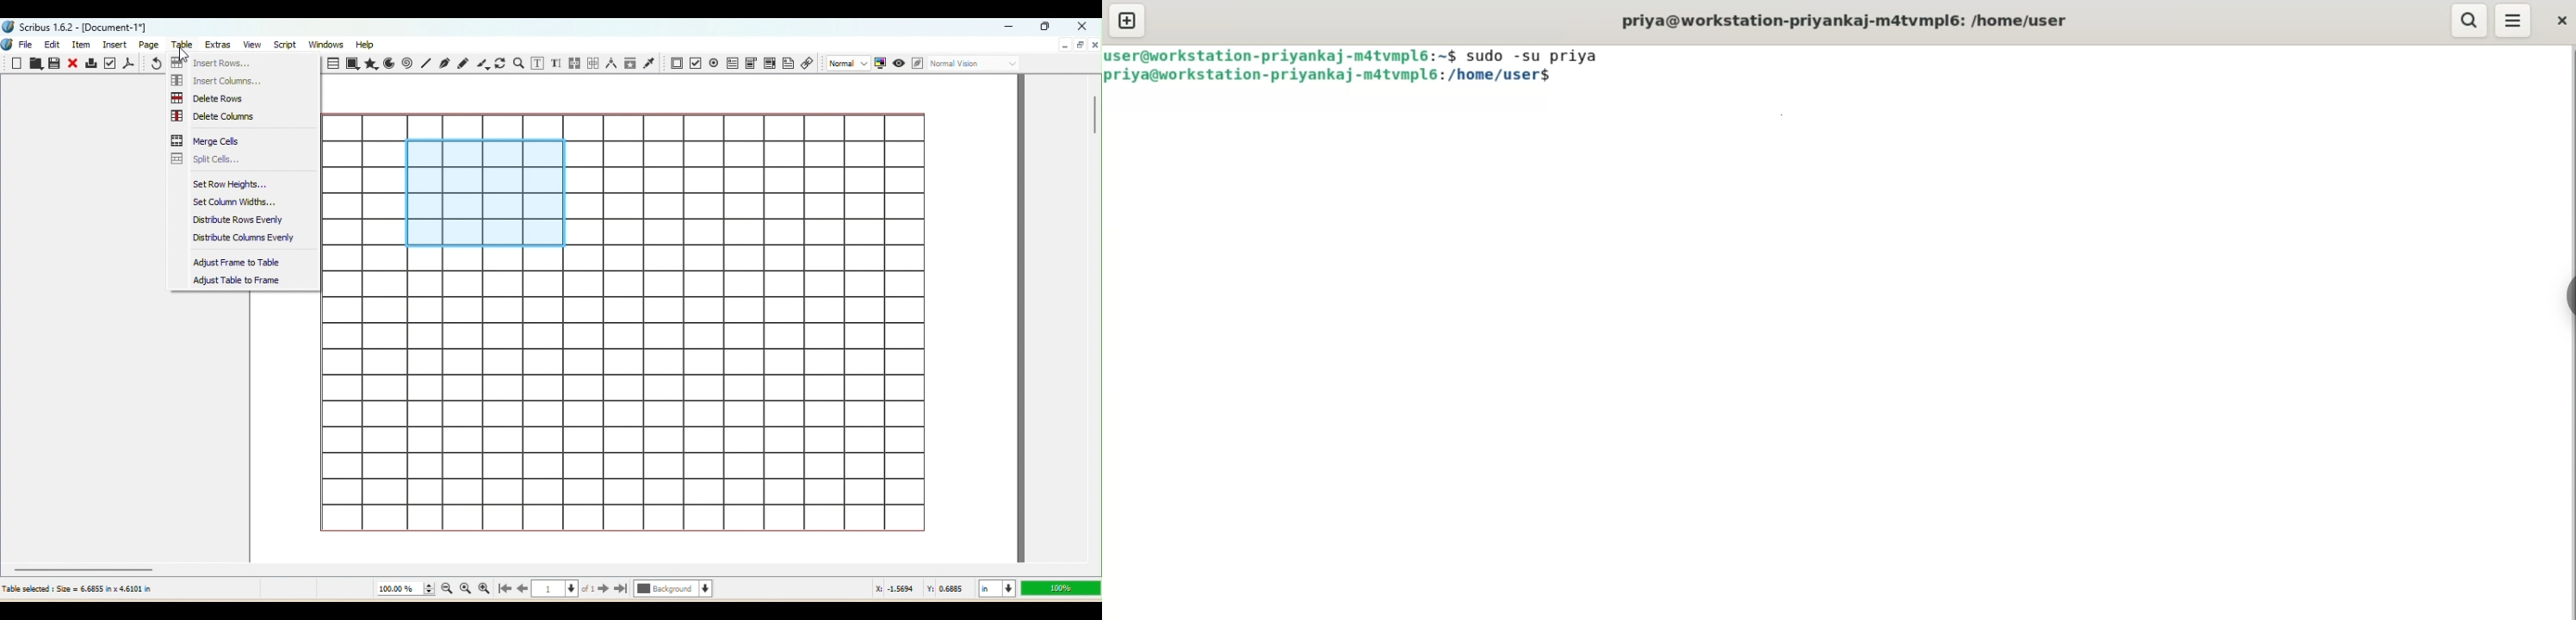 The width and height of the screenshot is (2576, 644). Describe the element at coordinates (211, 97) in the screenshot. I see `Delete Rows` at that location.